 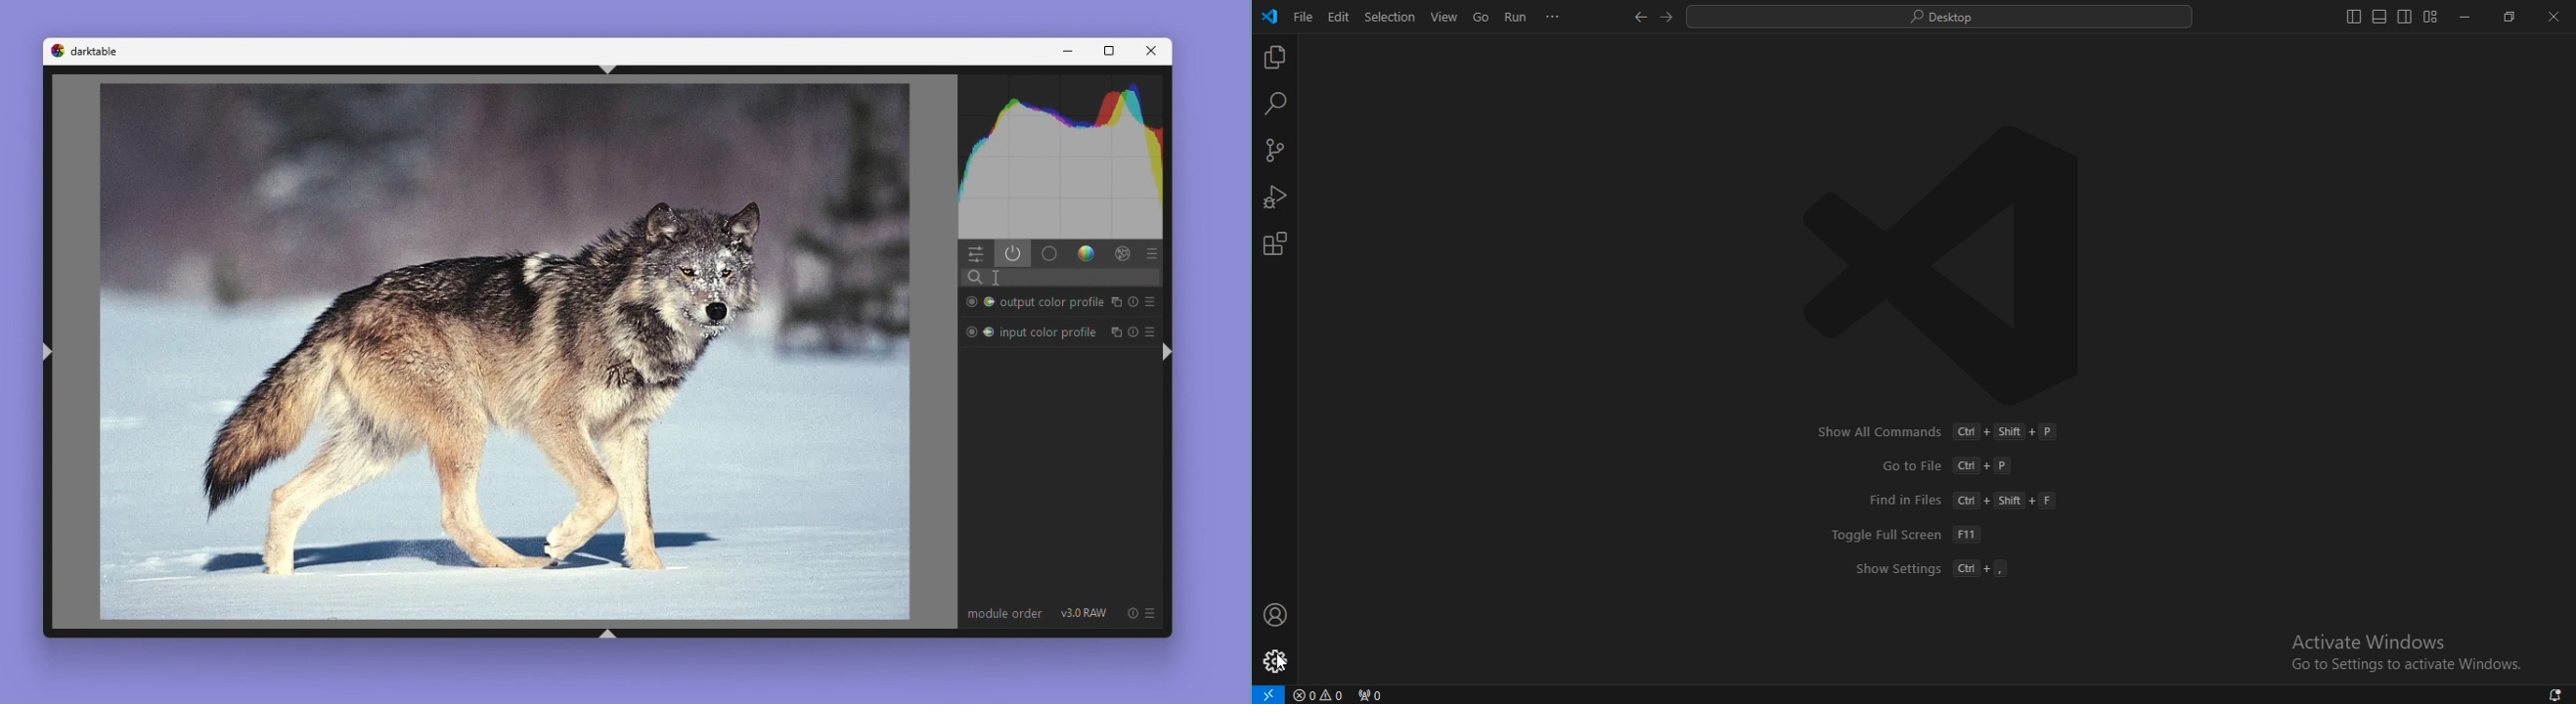 What do you see at coordinates (1087, 255) in the screenshot?
I see `Color` at bounding box center [1087, 255].